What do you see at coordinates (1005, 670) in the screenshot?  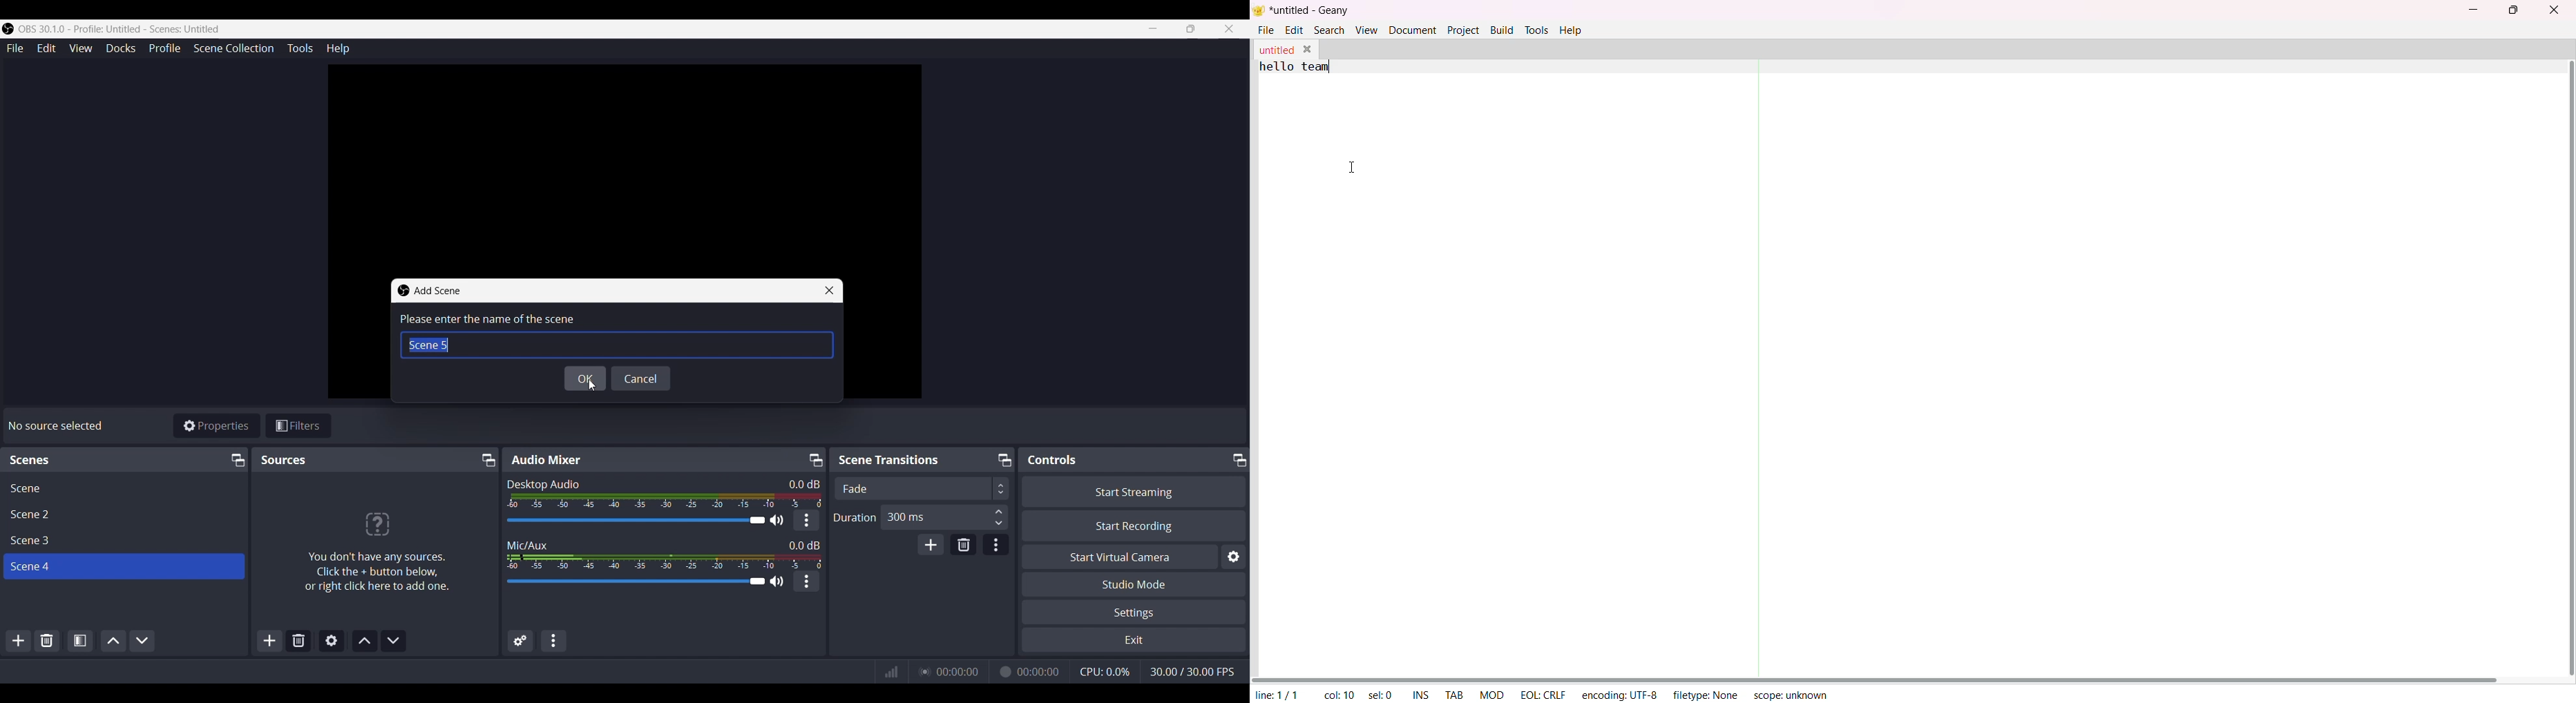 I see `Recording` at bounding box center [1005, 670].